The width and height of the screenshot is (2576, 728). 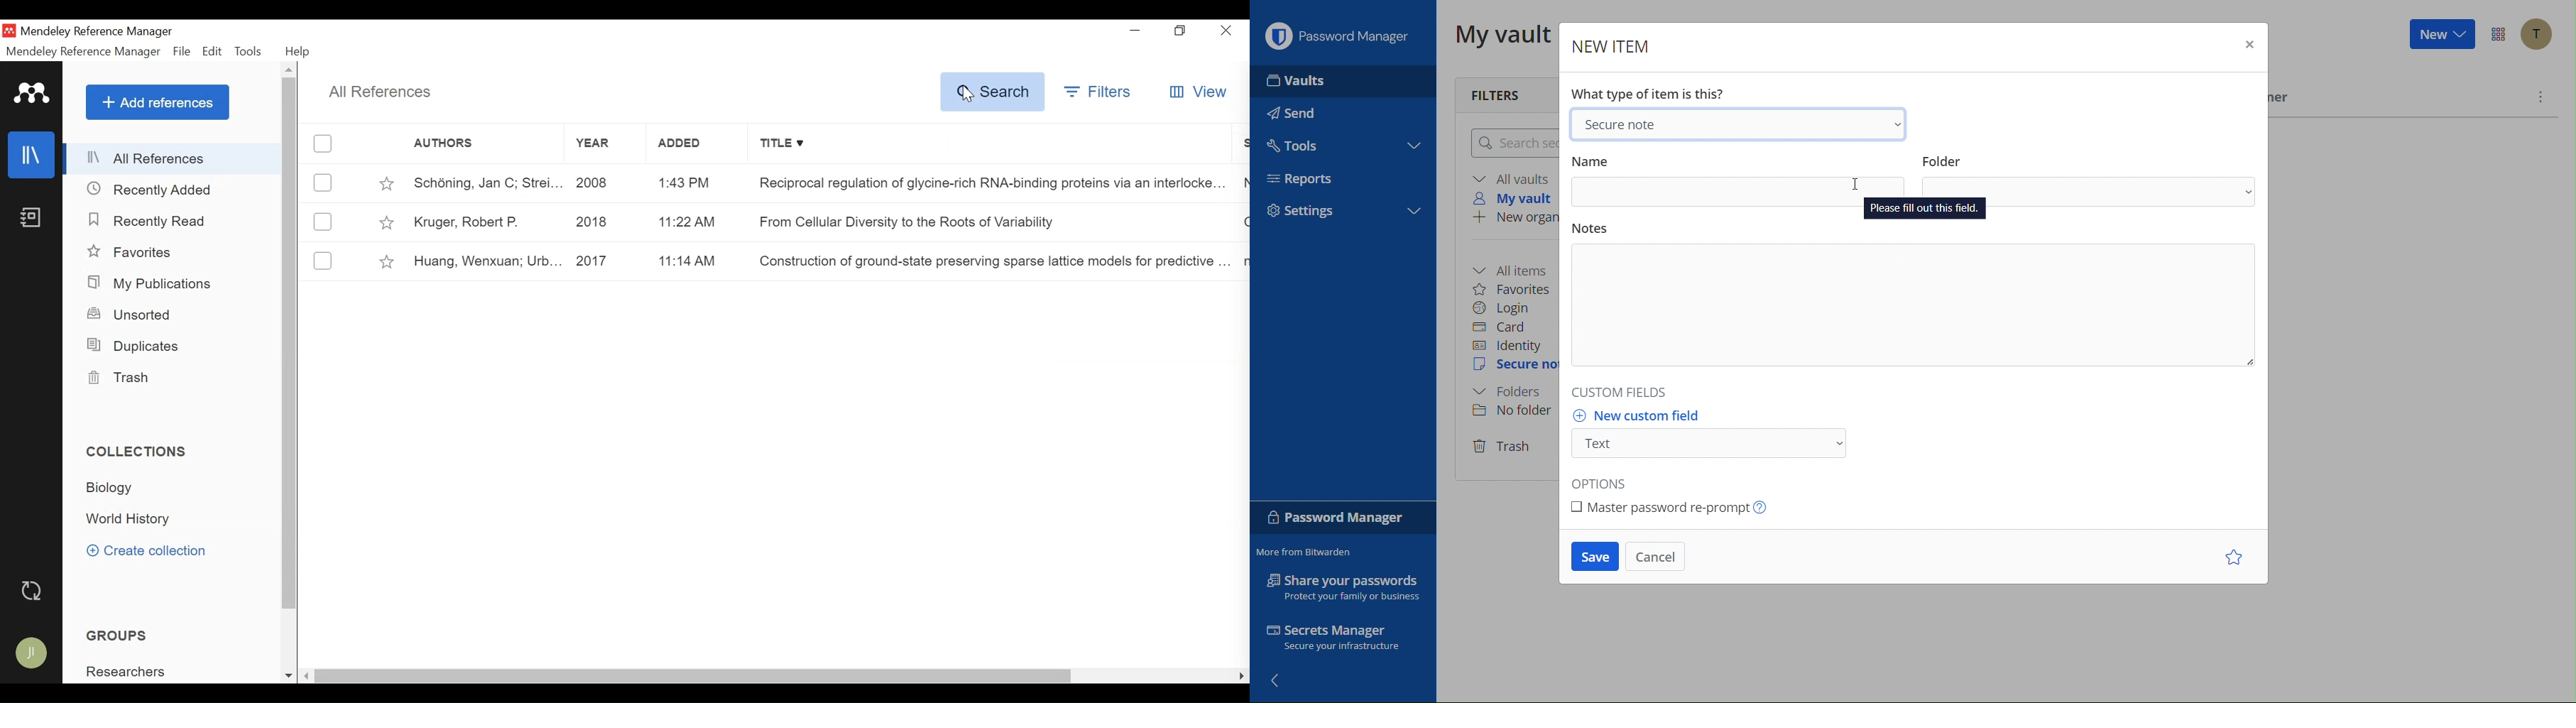 I want to click on Scroll down, so click(x=288, y=676).